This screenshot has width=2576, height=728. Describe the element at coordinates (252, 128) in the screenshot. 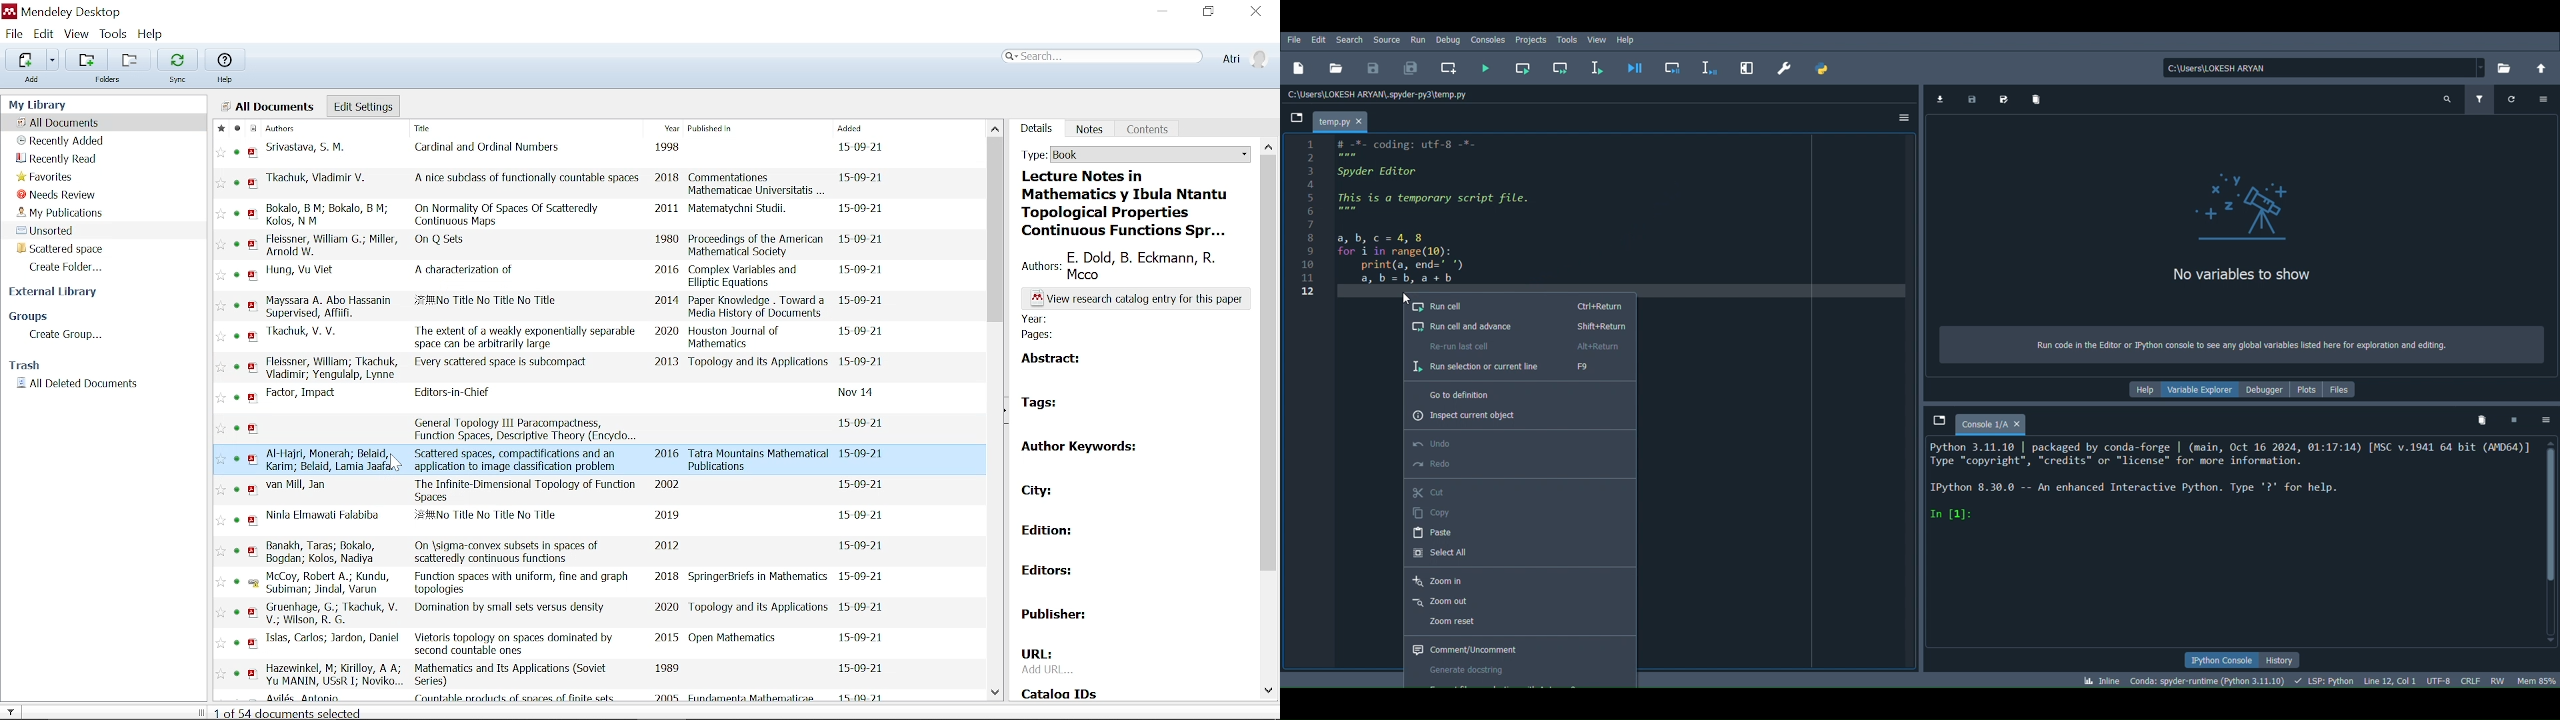

I see `Document format` at that location.